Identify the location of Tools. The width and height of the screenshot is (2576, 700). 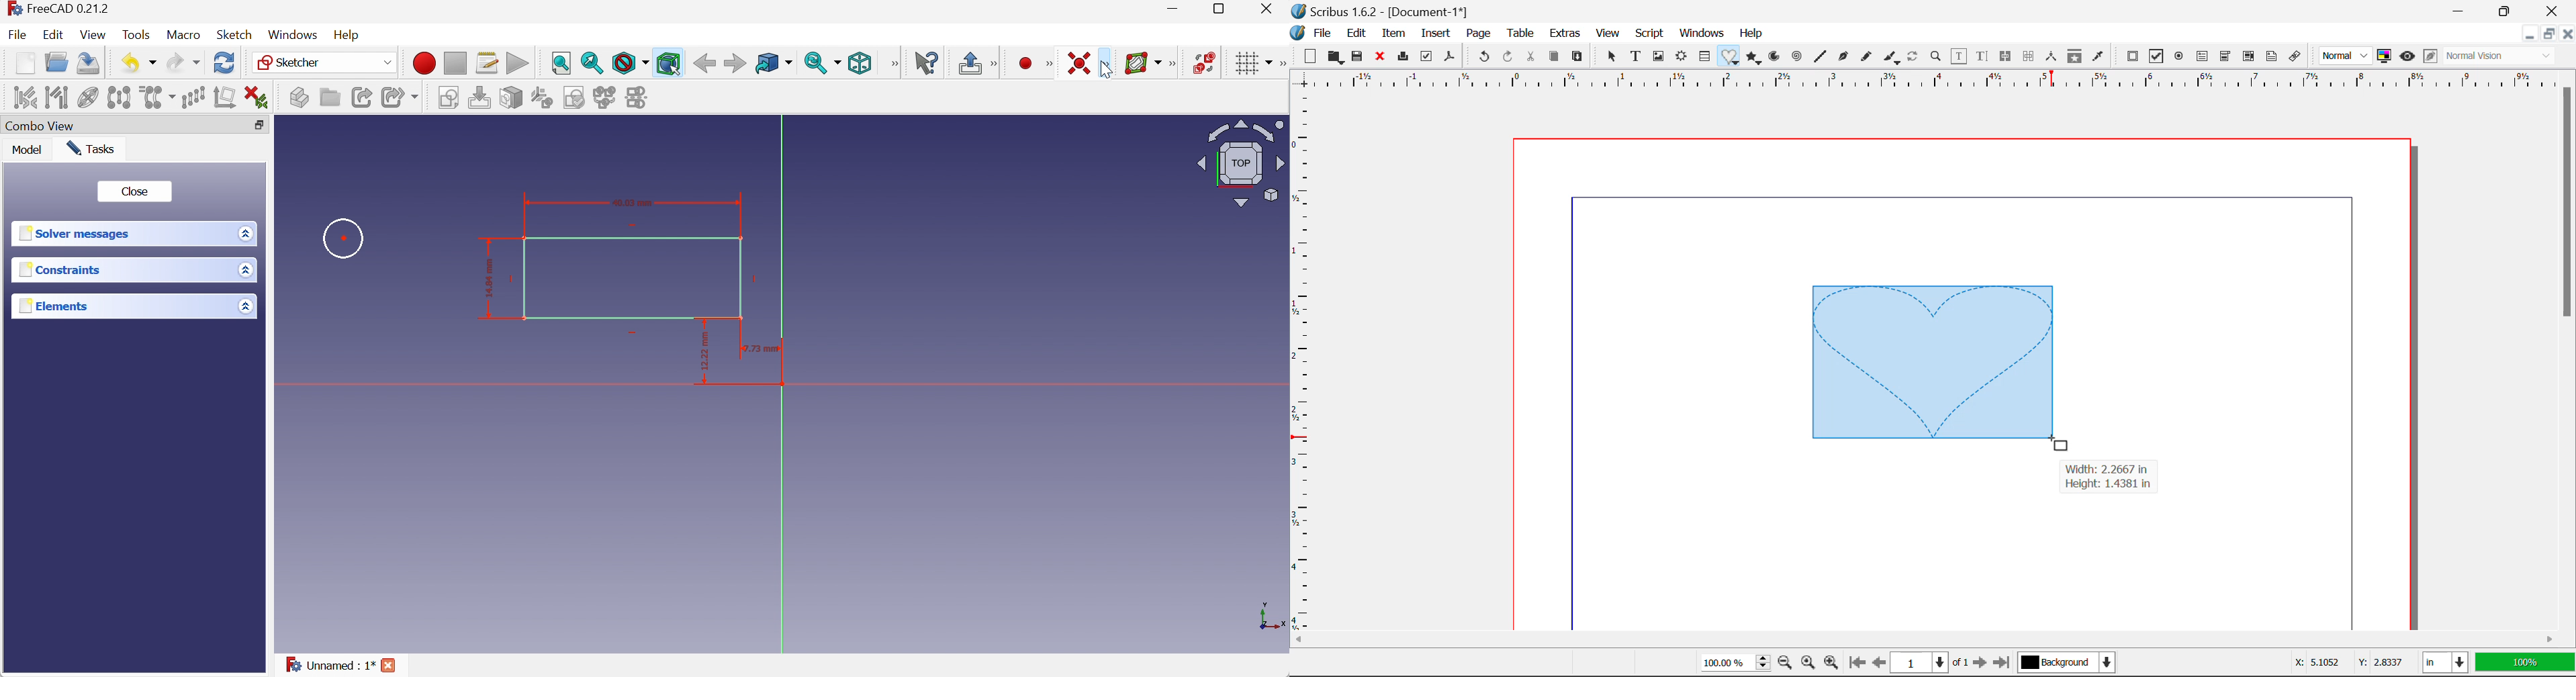
(137, 35).